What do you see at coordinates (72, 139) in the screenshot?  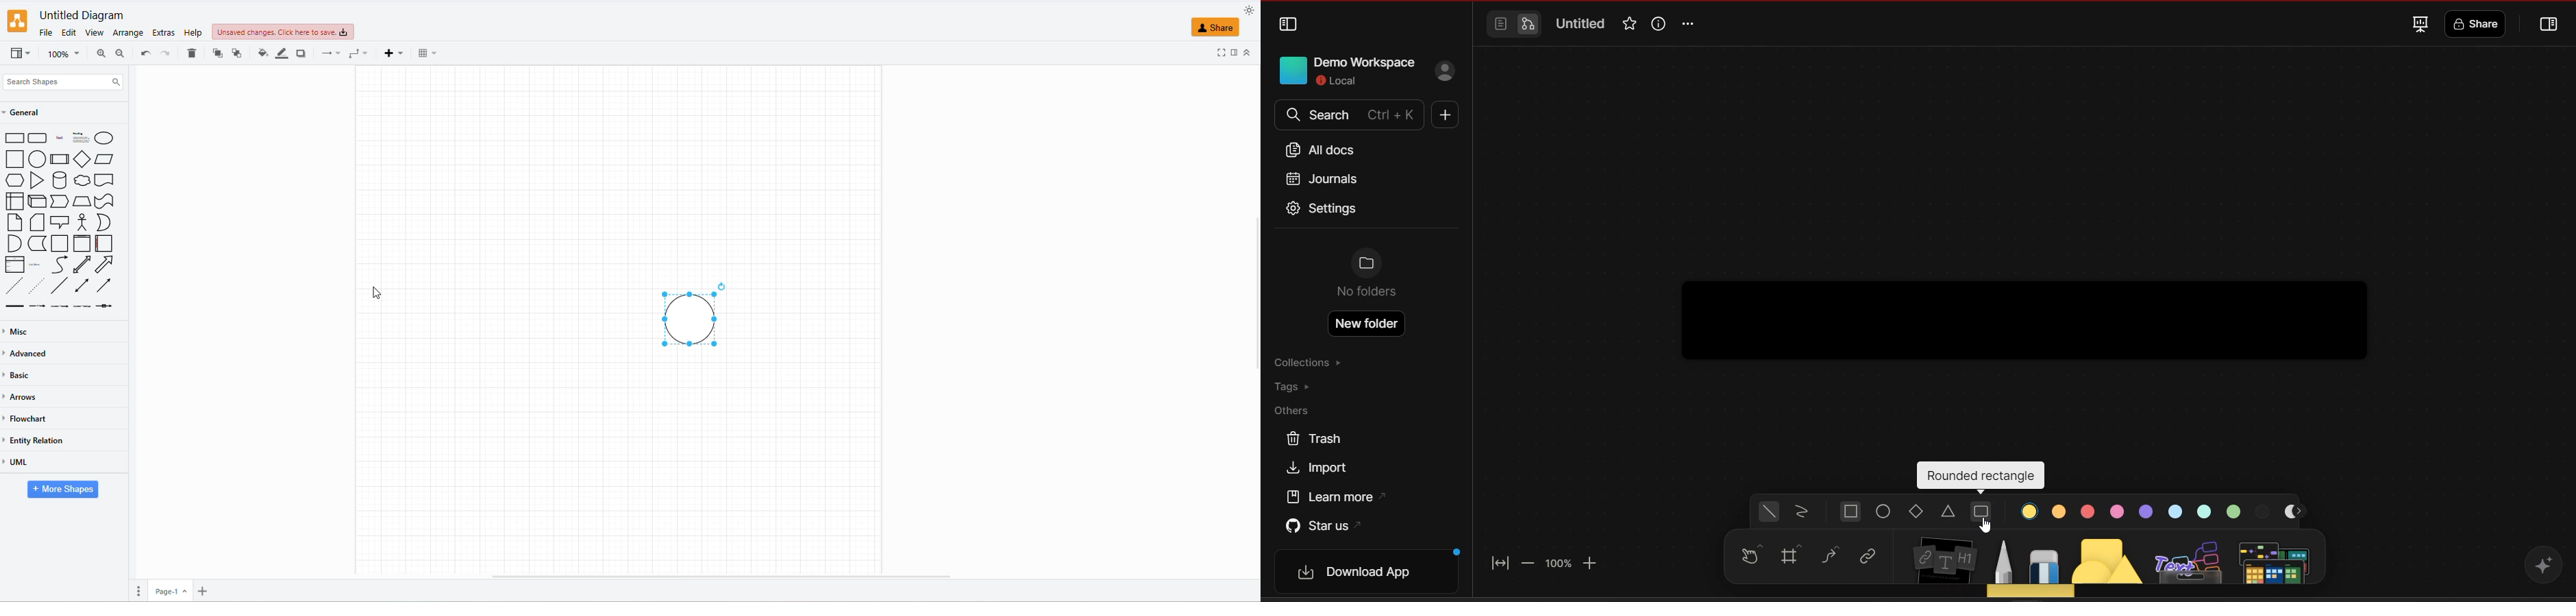 I see `shape` at bounding box center [72, 139].